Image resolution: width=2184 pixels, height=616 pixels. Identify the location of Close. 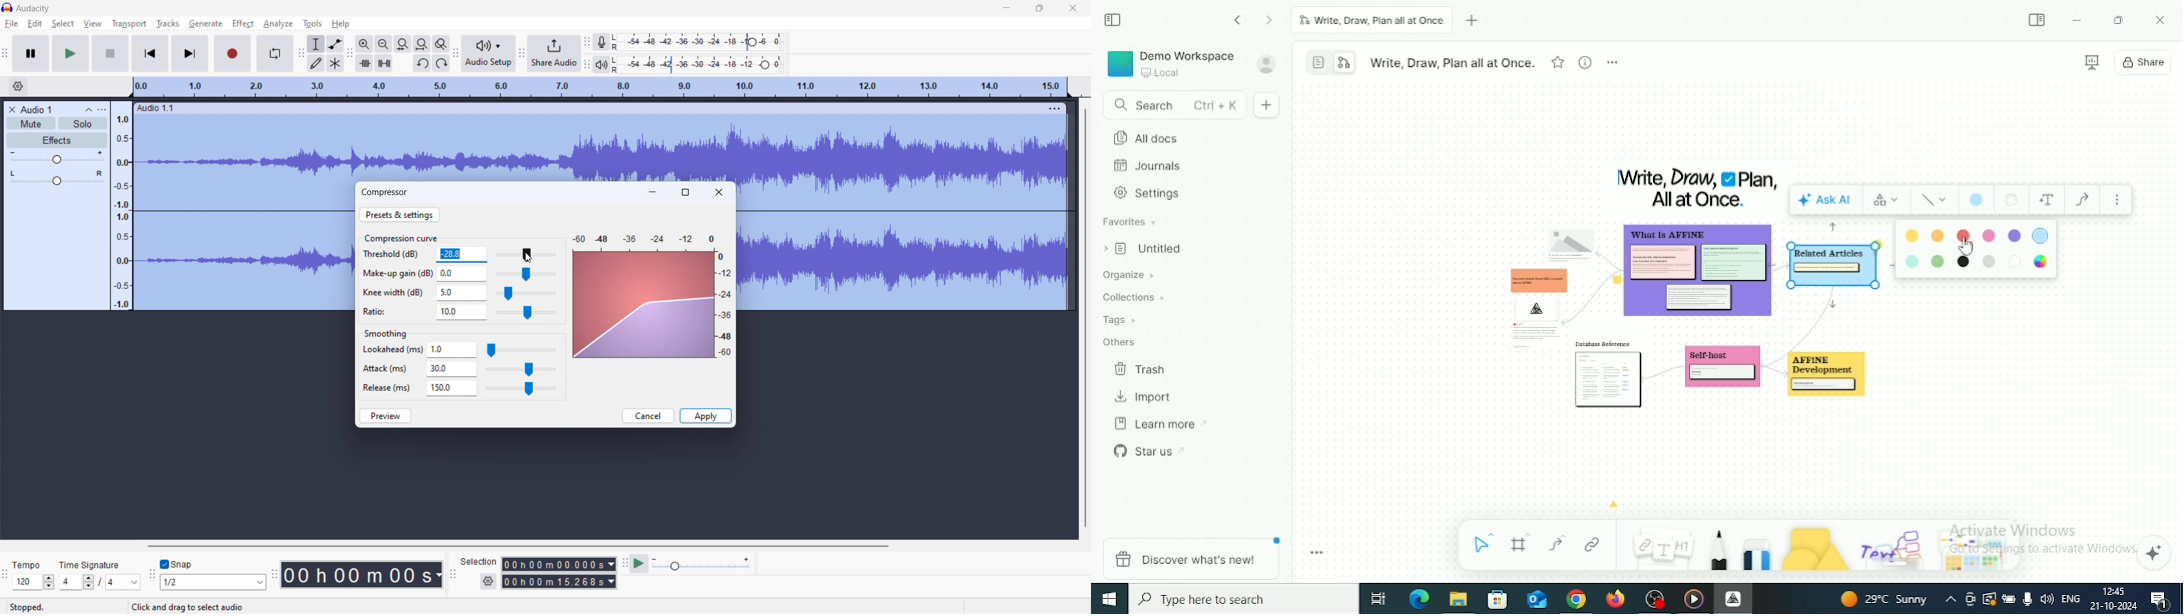
(2161, 19).